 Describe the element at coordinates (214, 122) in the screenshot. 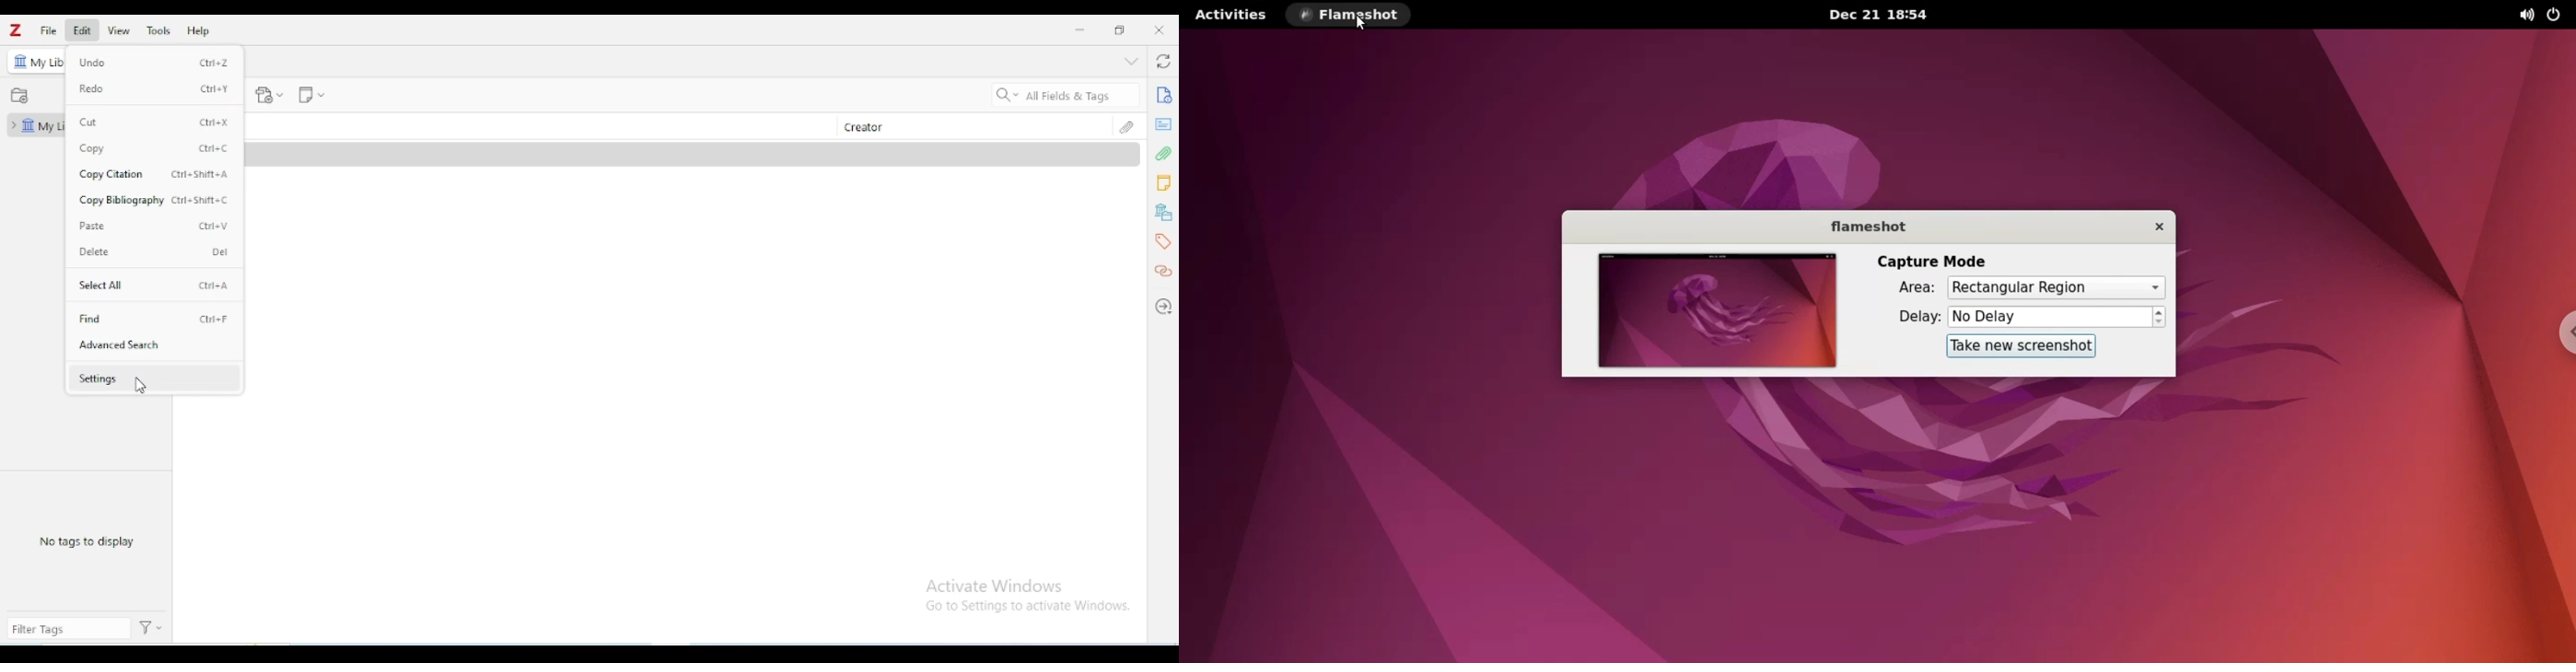

I see `ctrl+X` at that location.